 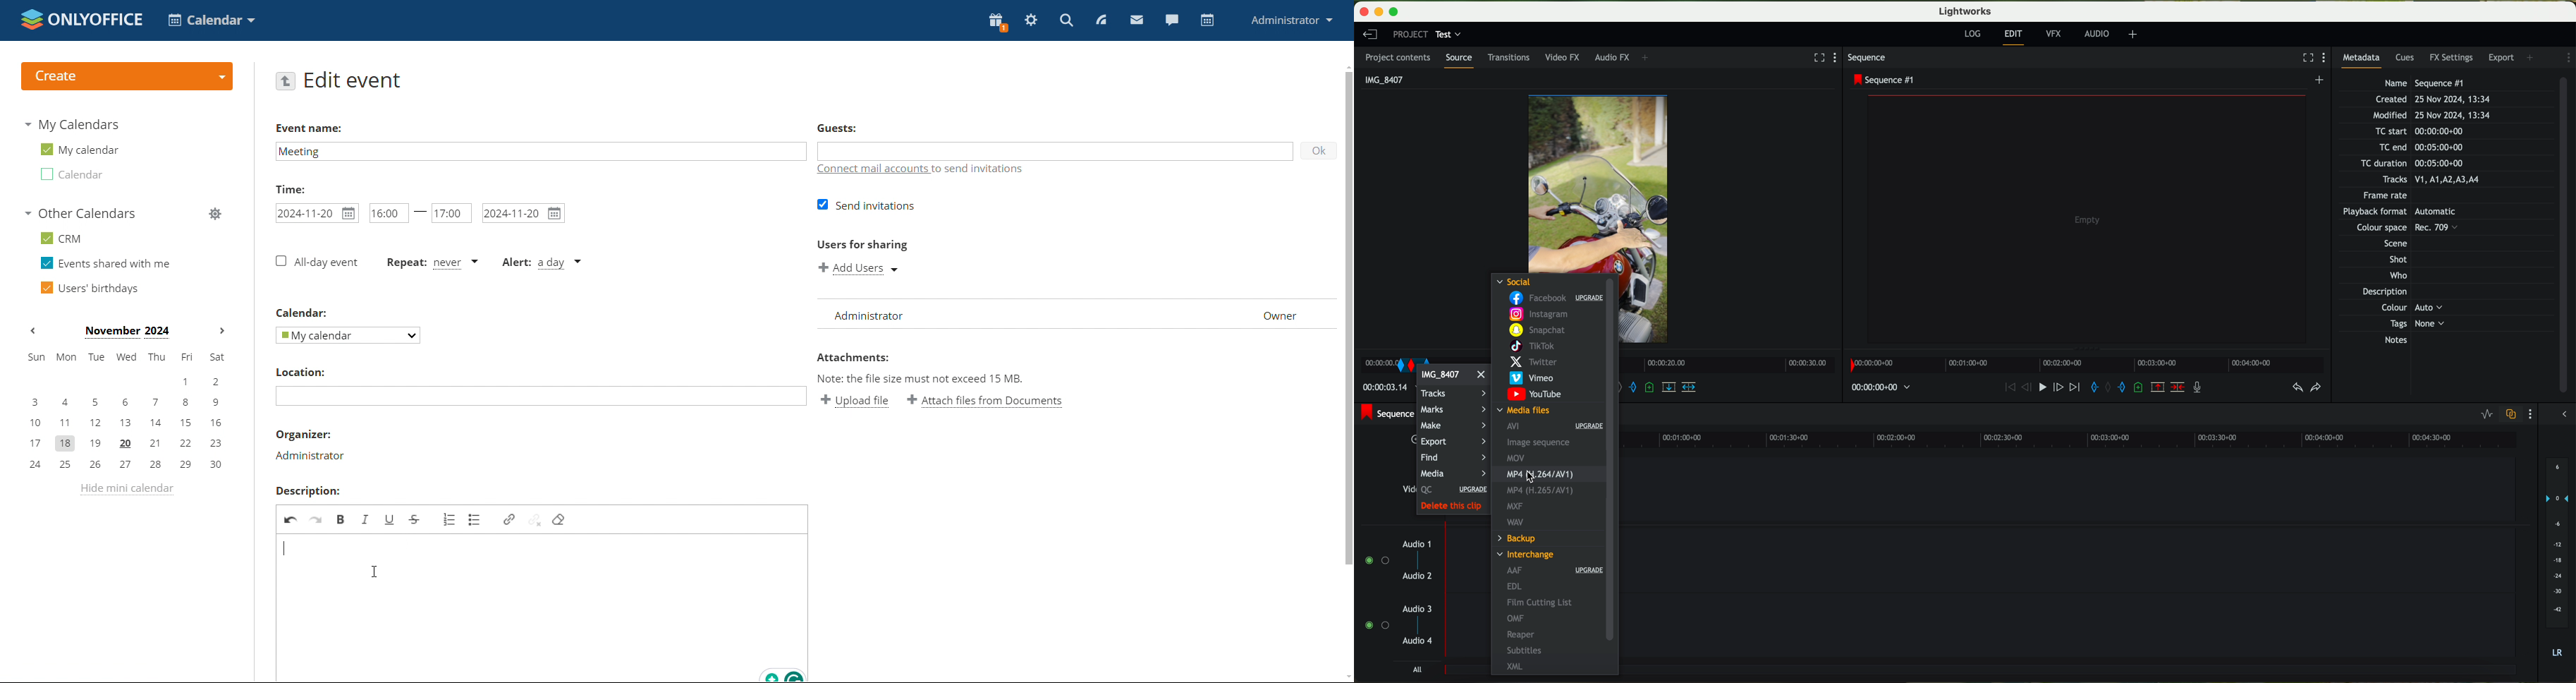 I want to click on sequence, so click(x=1870, y=59).